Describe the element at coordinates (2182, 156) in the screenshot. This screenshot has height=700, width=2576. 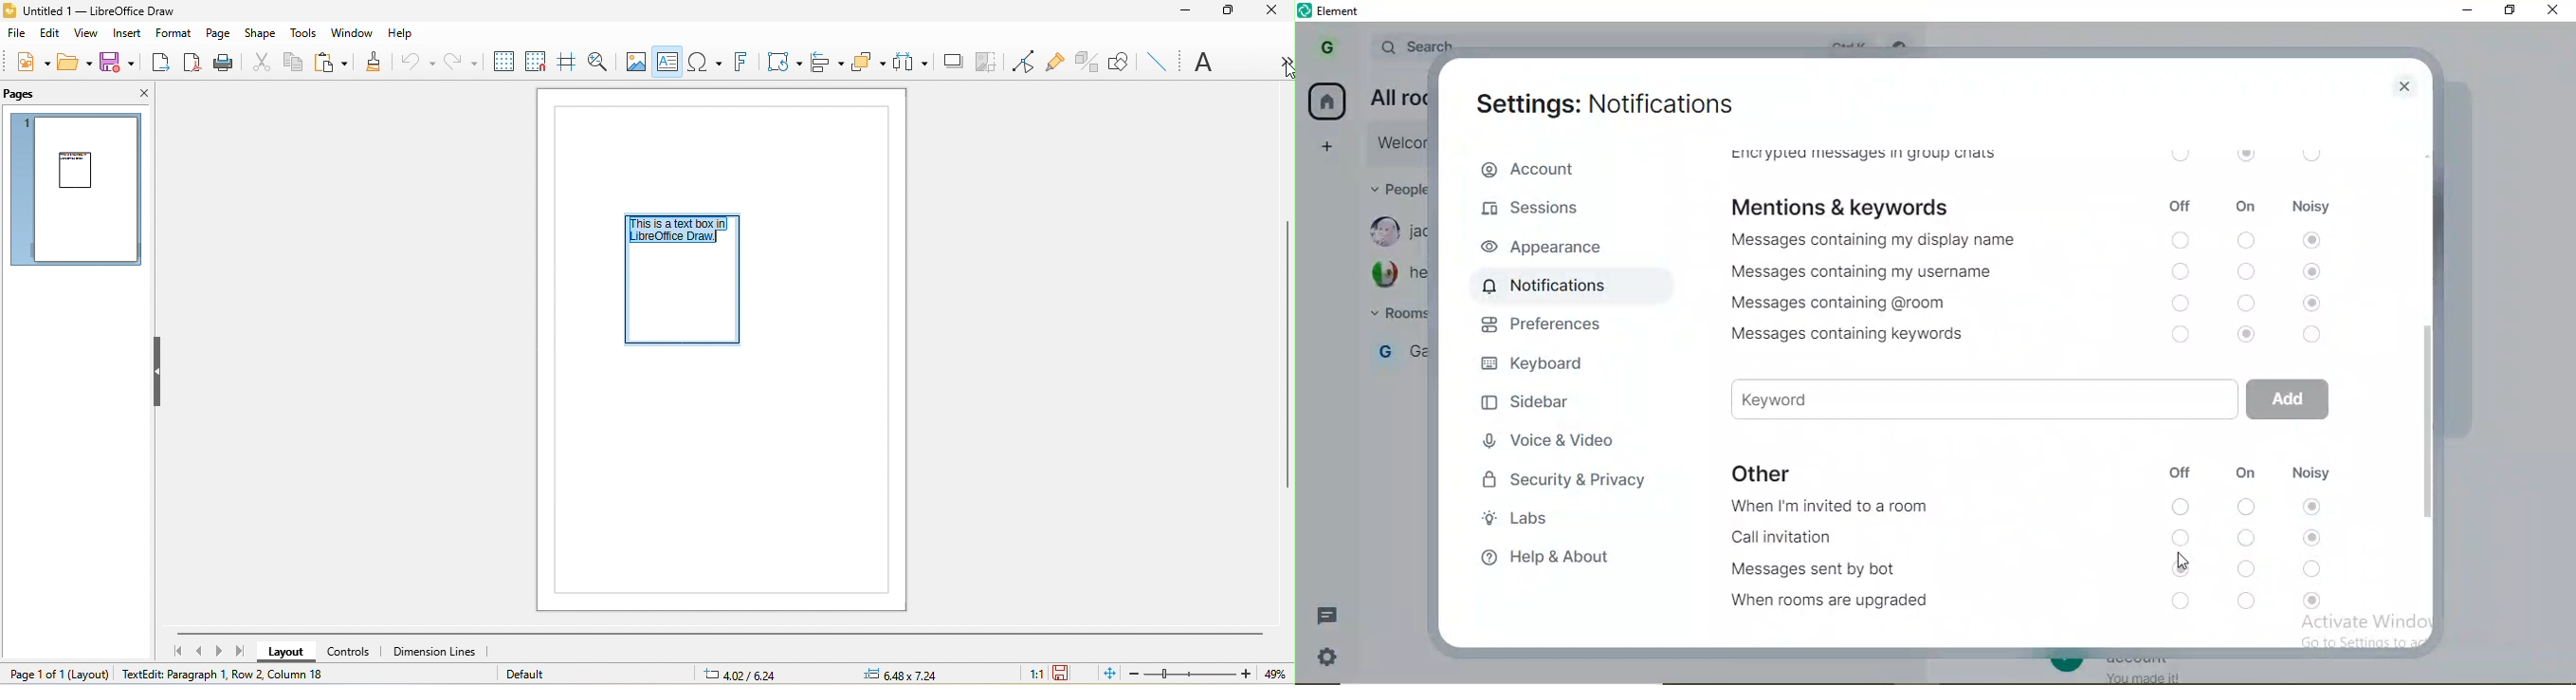
I see `off switch` at that location.